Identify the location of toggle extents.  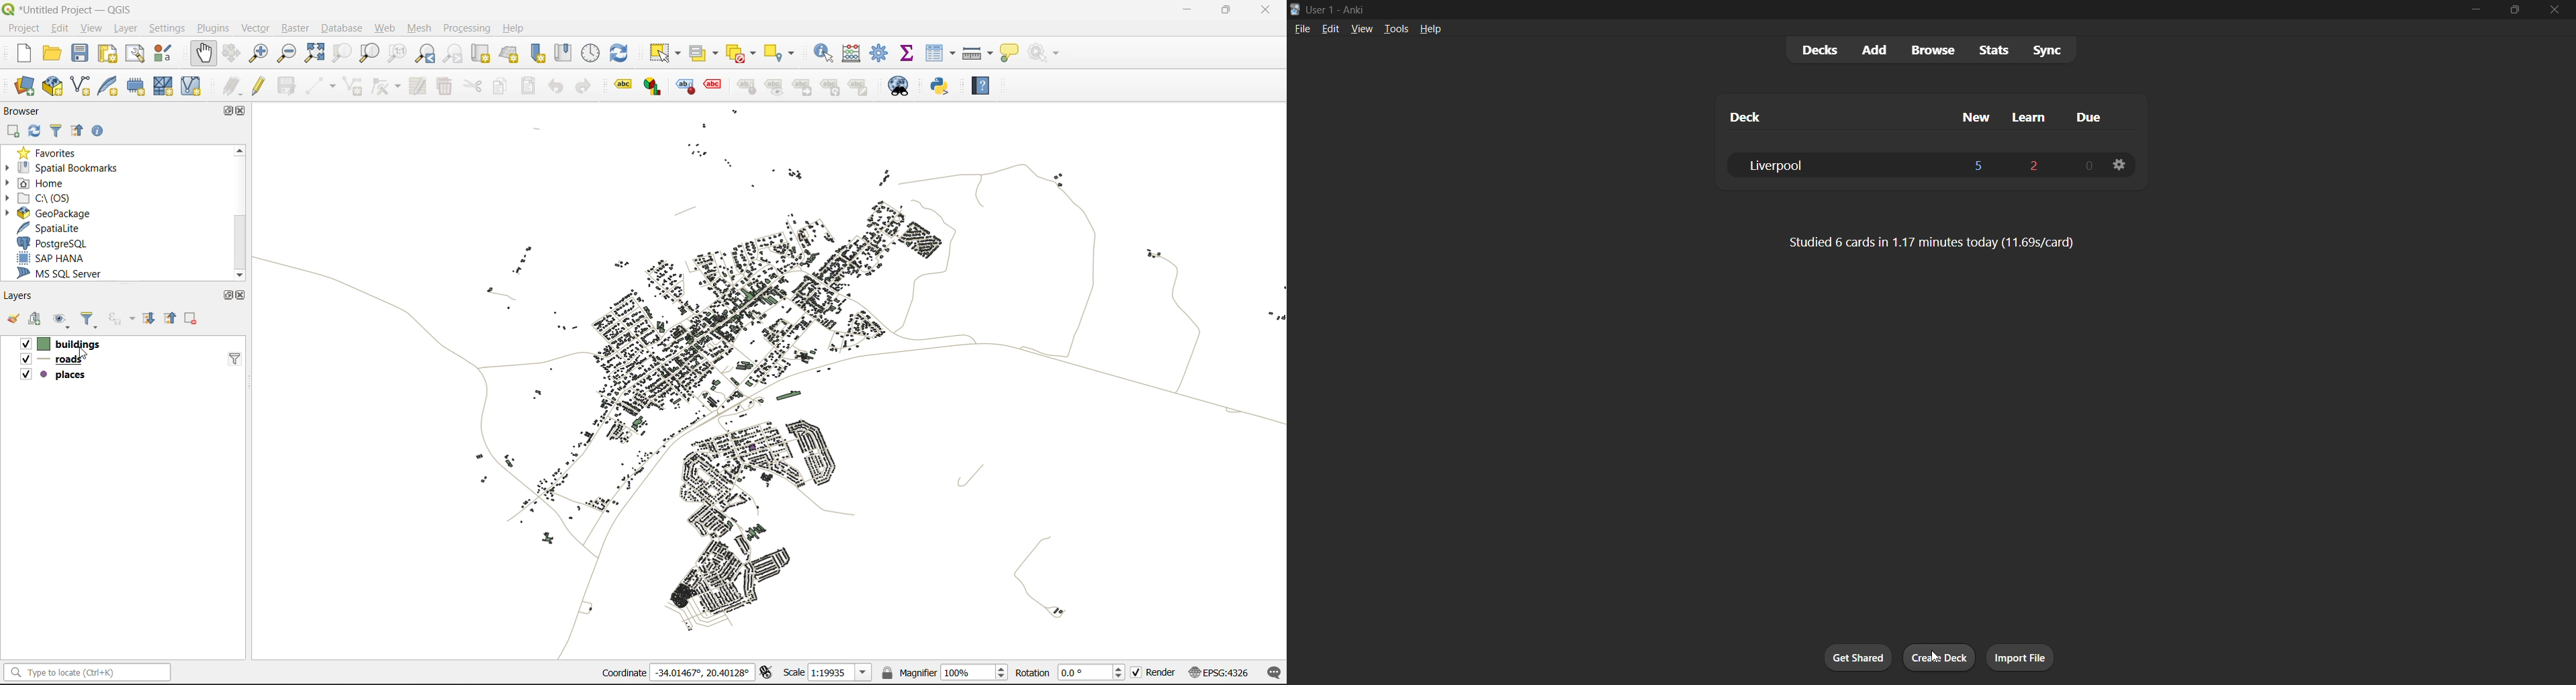
(769, 673).